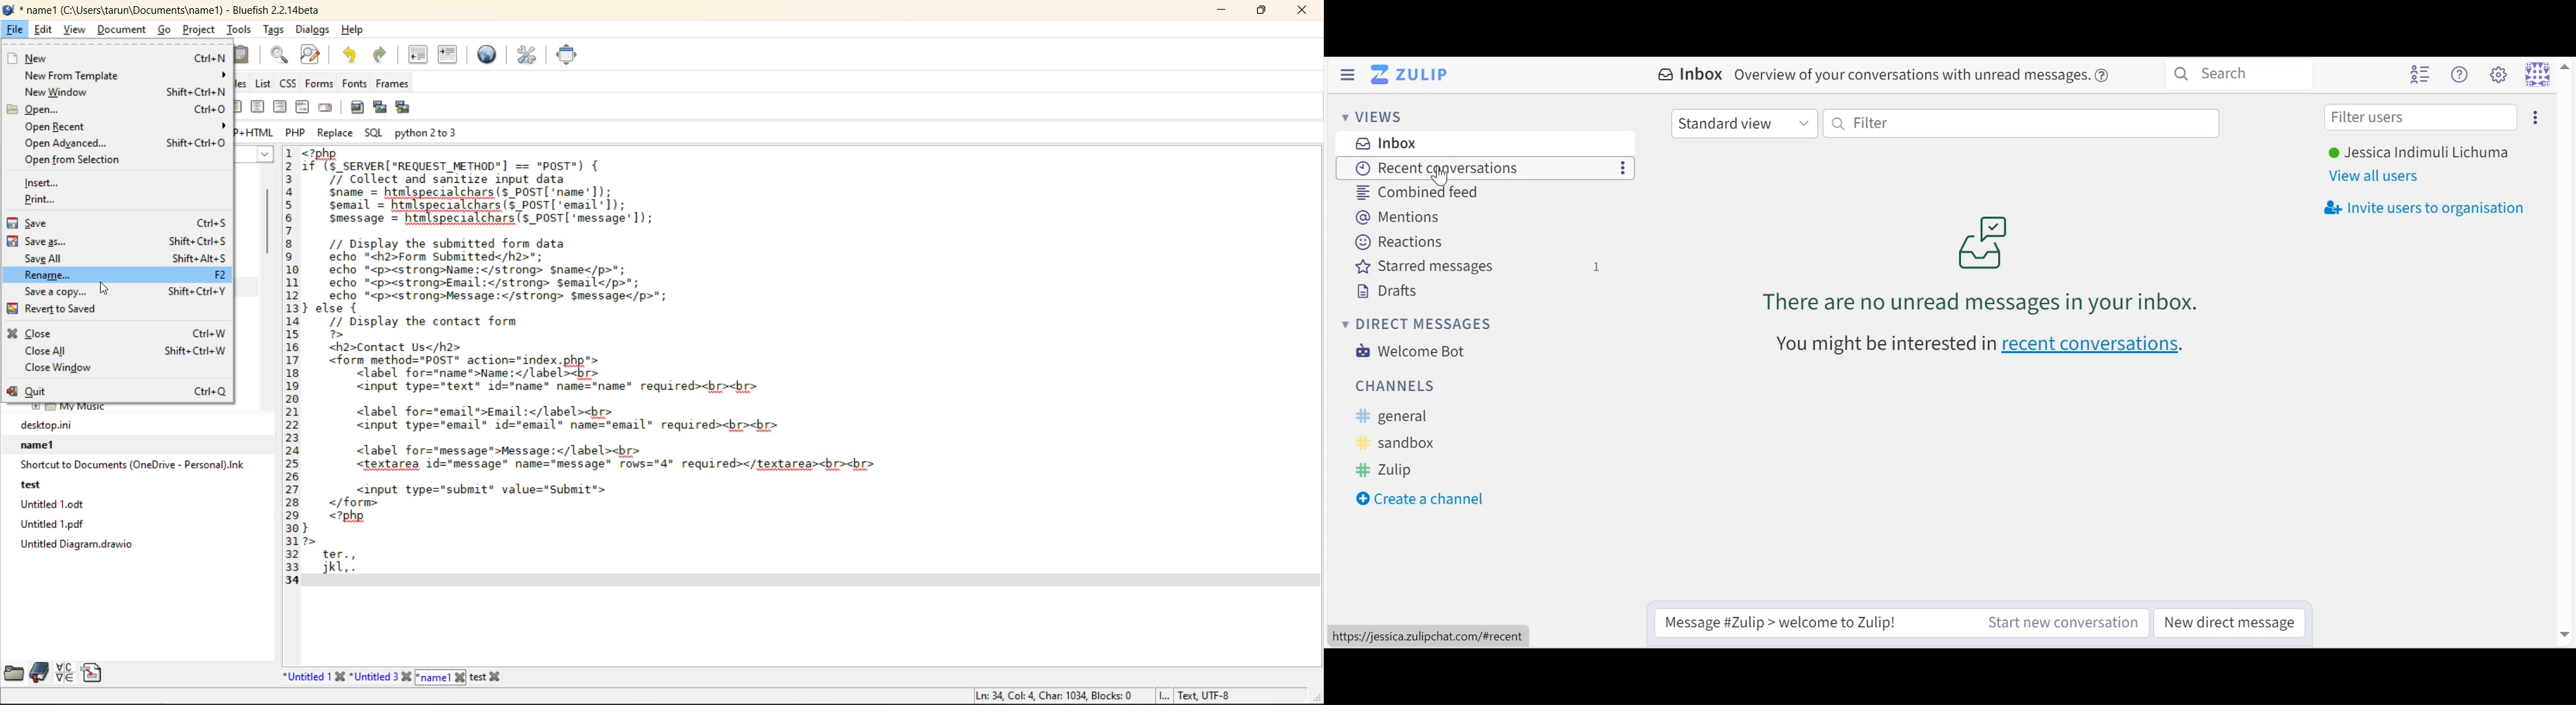 The width and height of the screenshot is (2576, 728). I want to click on edit preferences, so click(530, 56).